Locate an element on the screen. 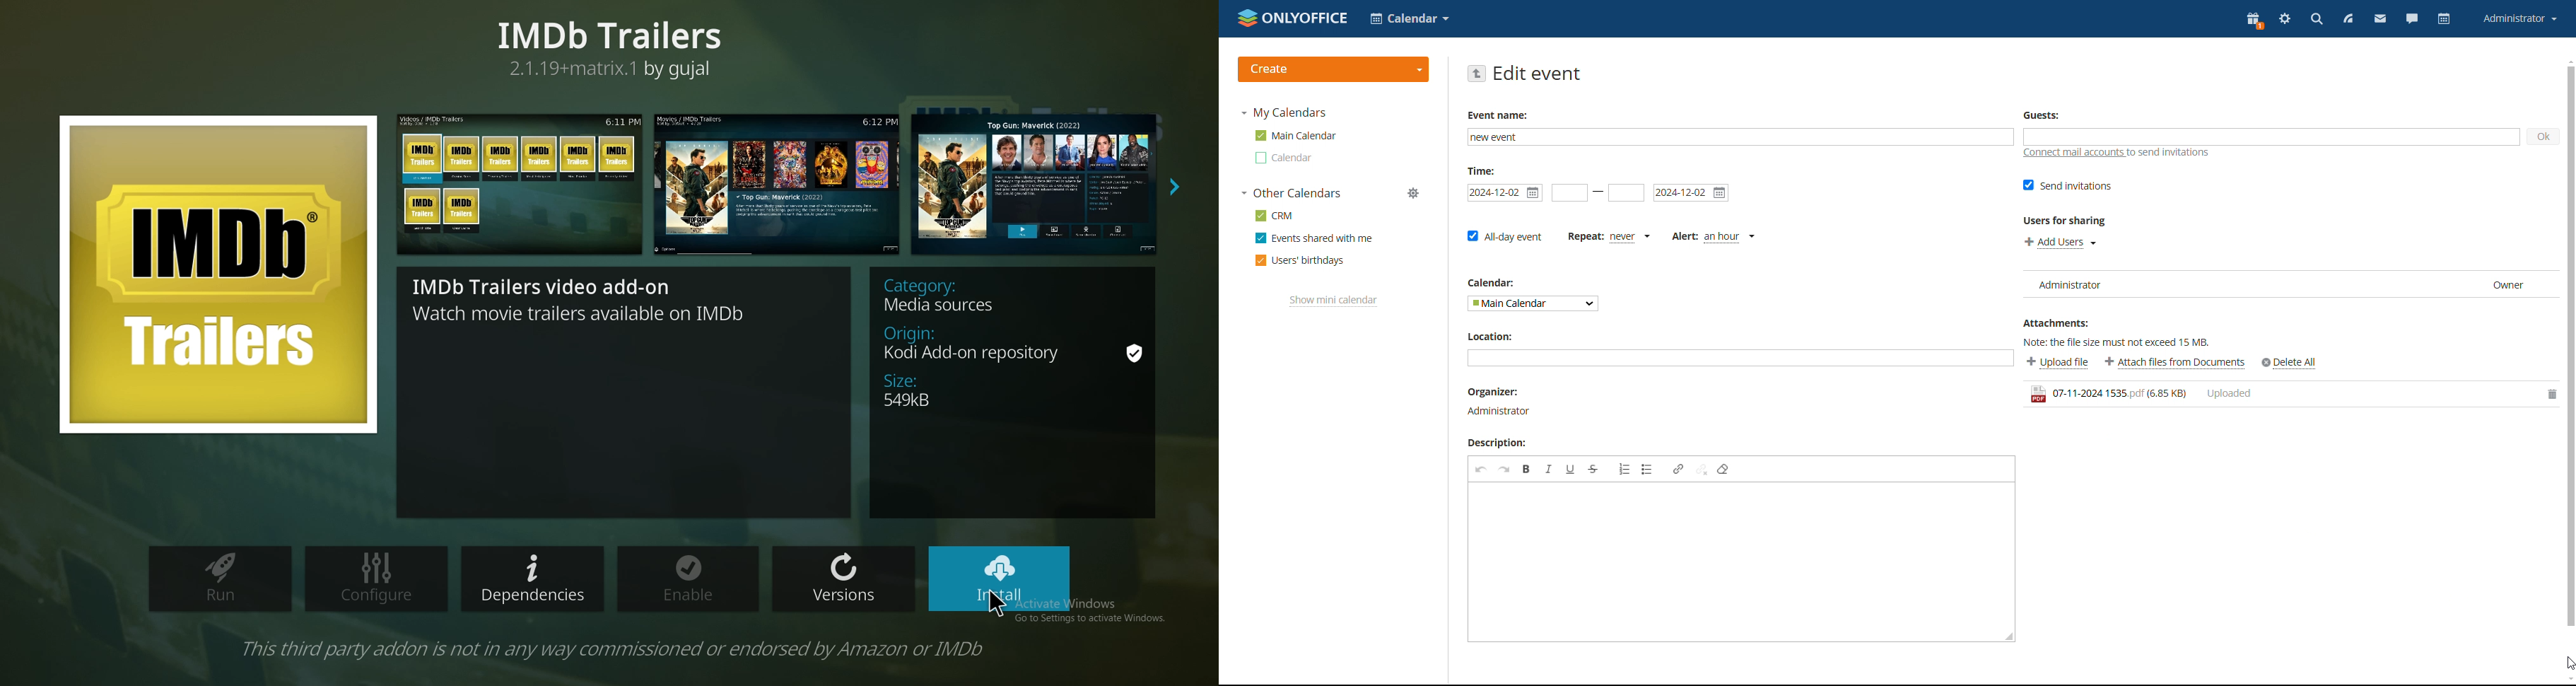 Image resolution: width=2576 pixels, height=700 pixels. ok is located at coordinates (2544, 137).